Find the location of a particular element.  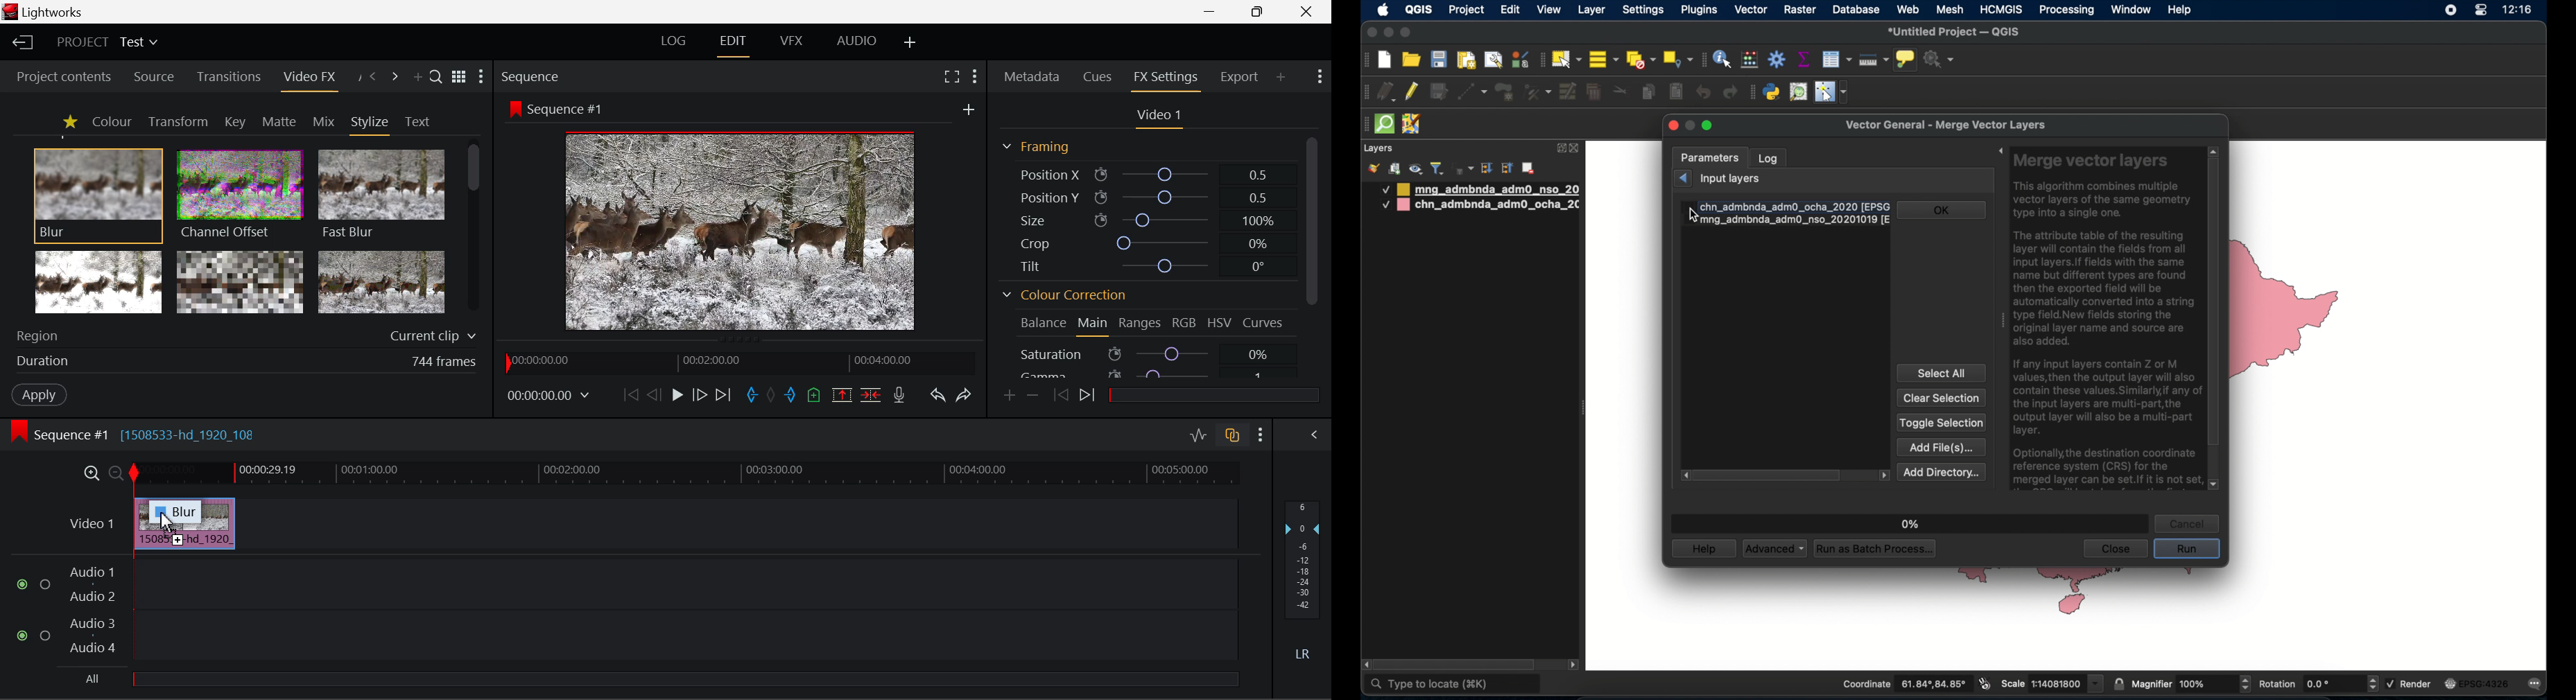

Saturation is located at coordinates (1154, 353).